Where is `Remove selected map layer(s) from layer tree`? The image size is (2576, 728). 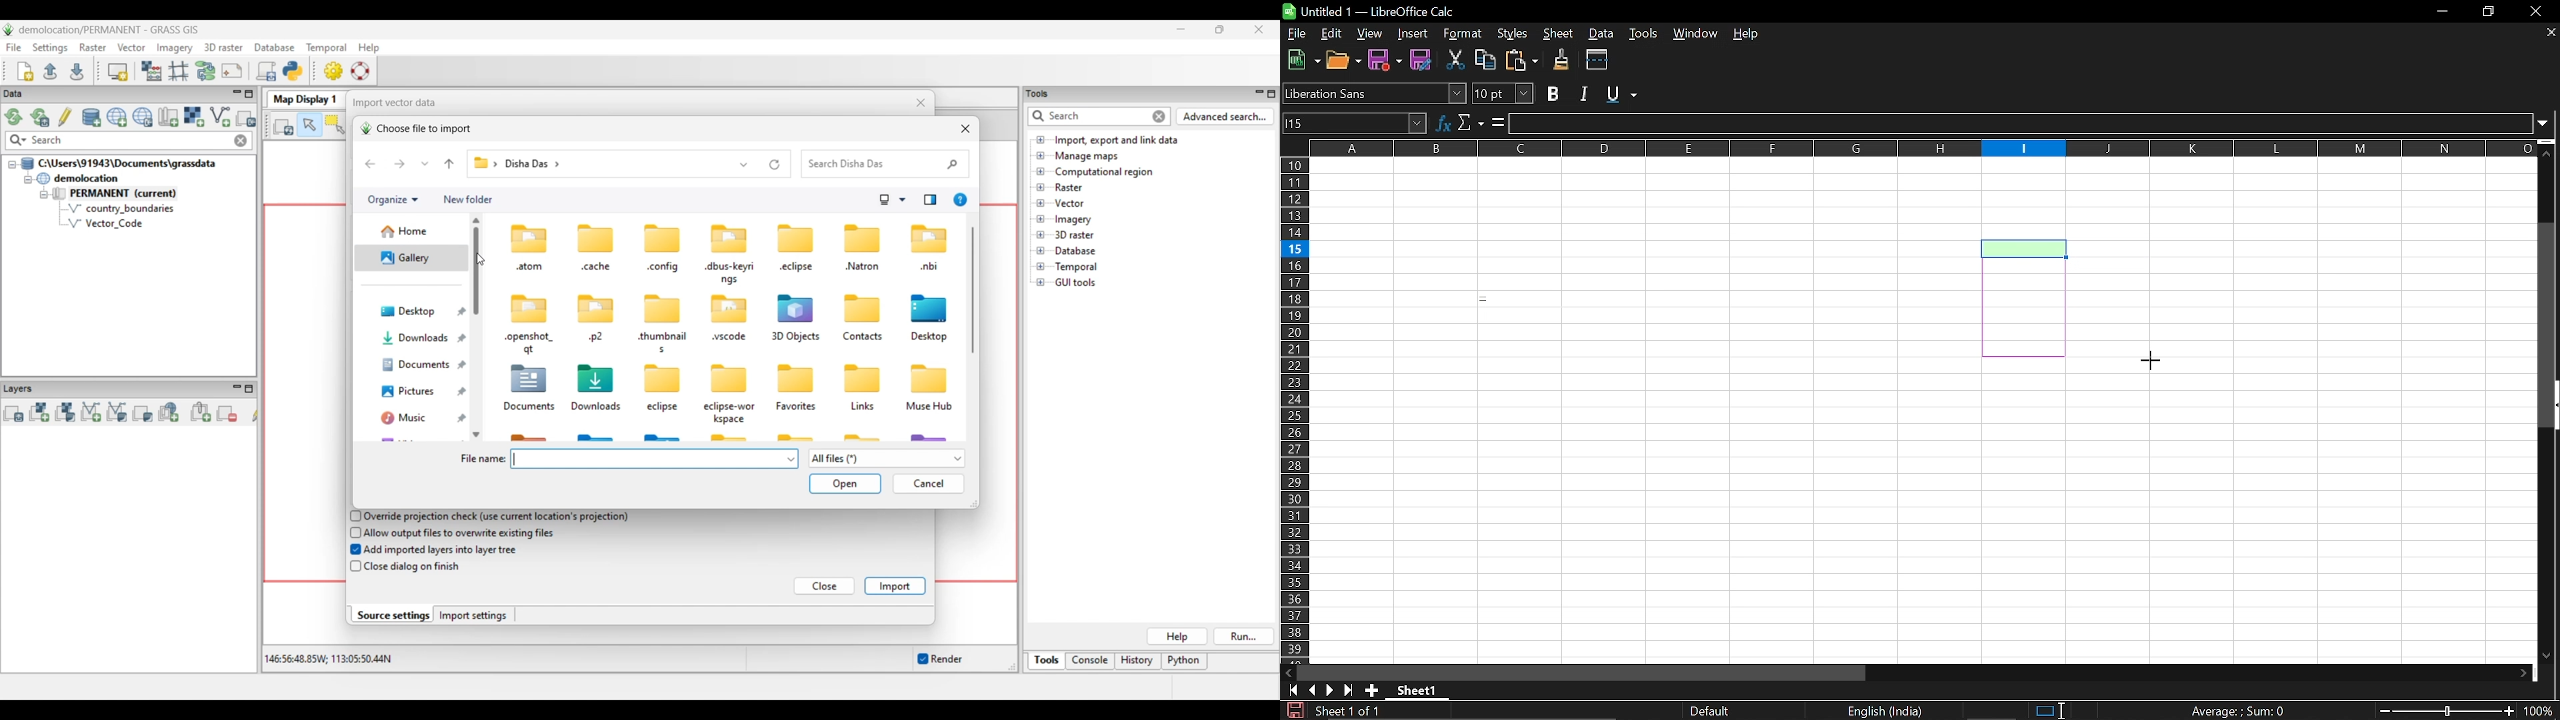 Remove selected map layer(s) from layer tree is located at coordinates (227, 413).